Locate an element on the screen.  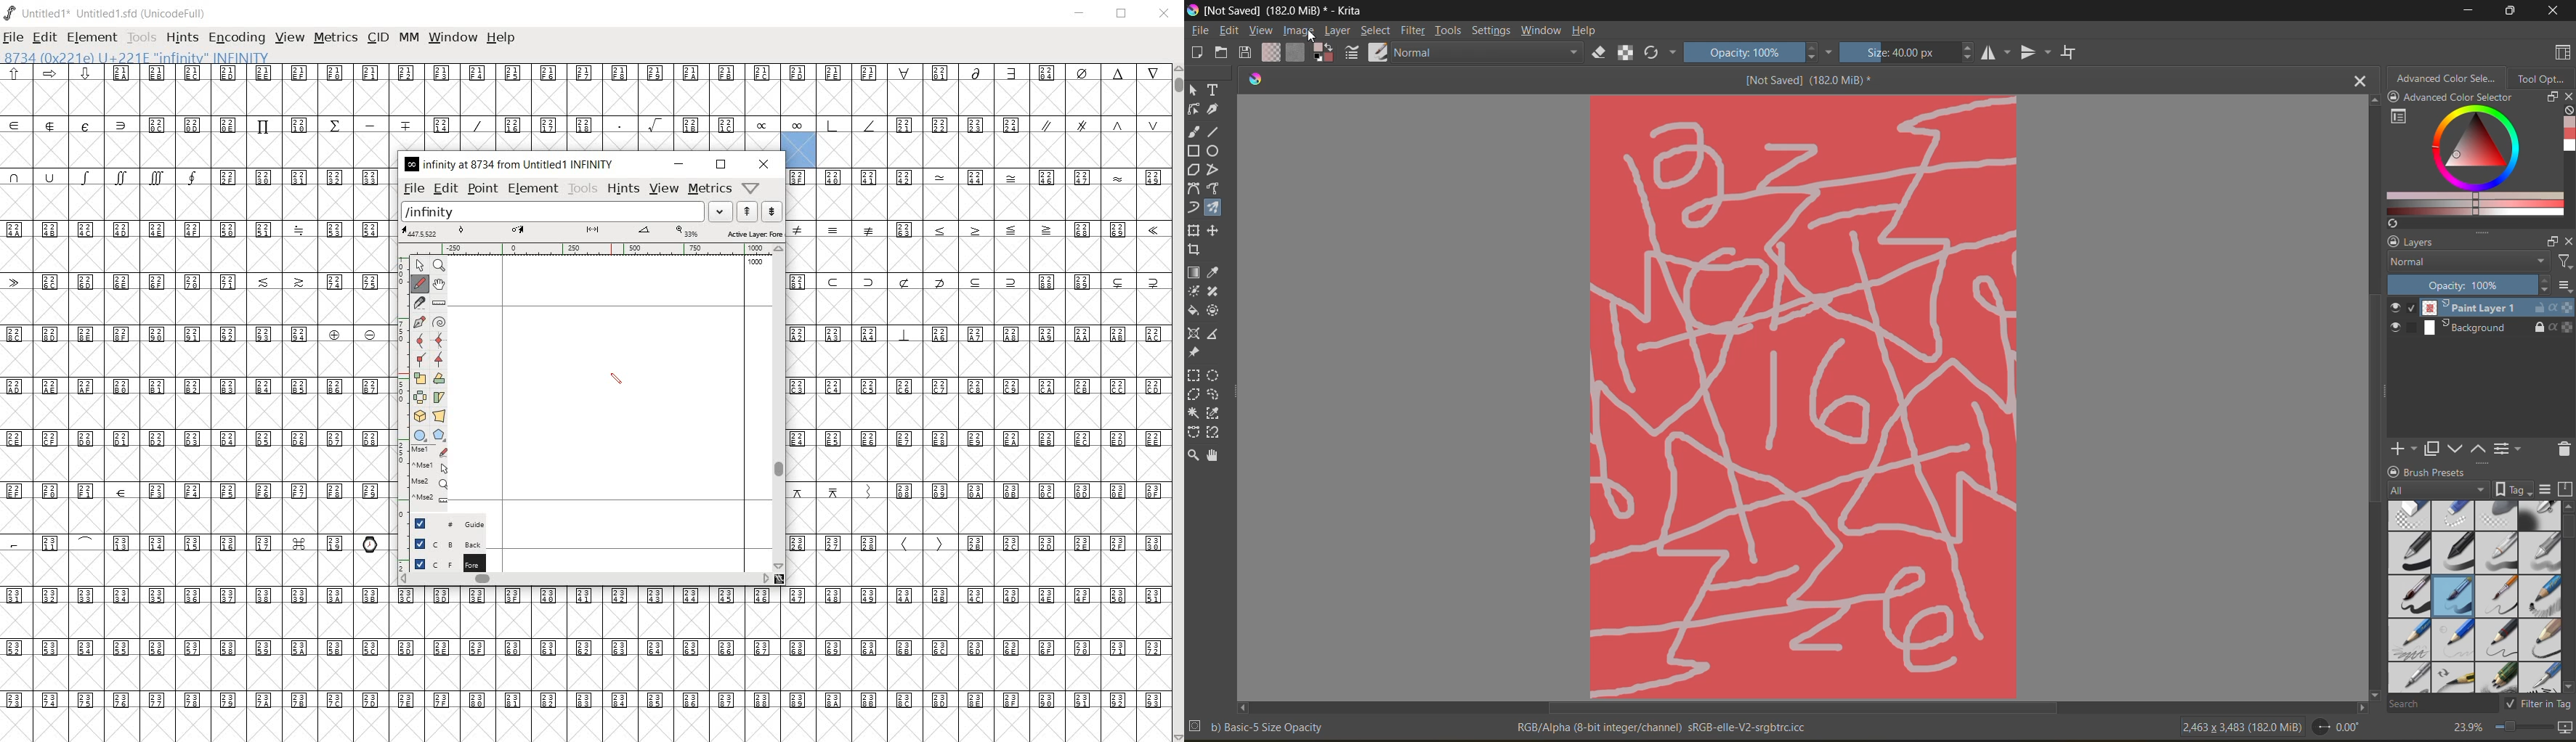
symbols is located at coordinates (837, 229).